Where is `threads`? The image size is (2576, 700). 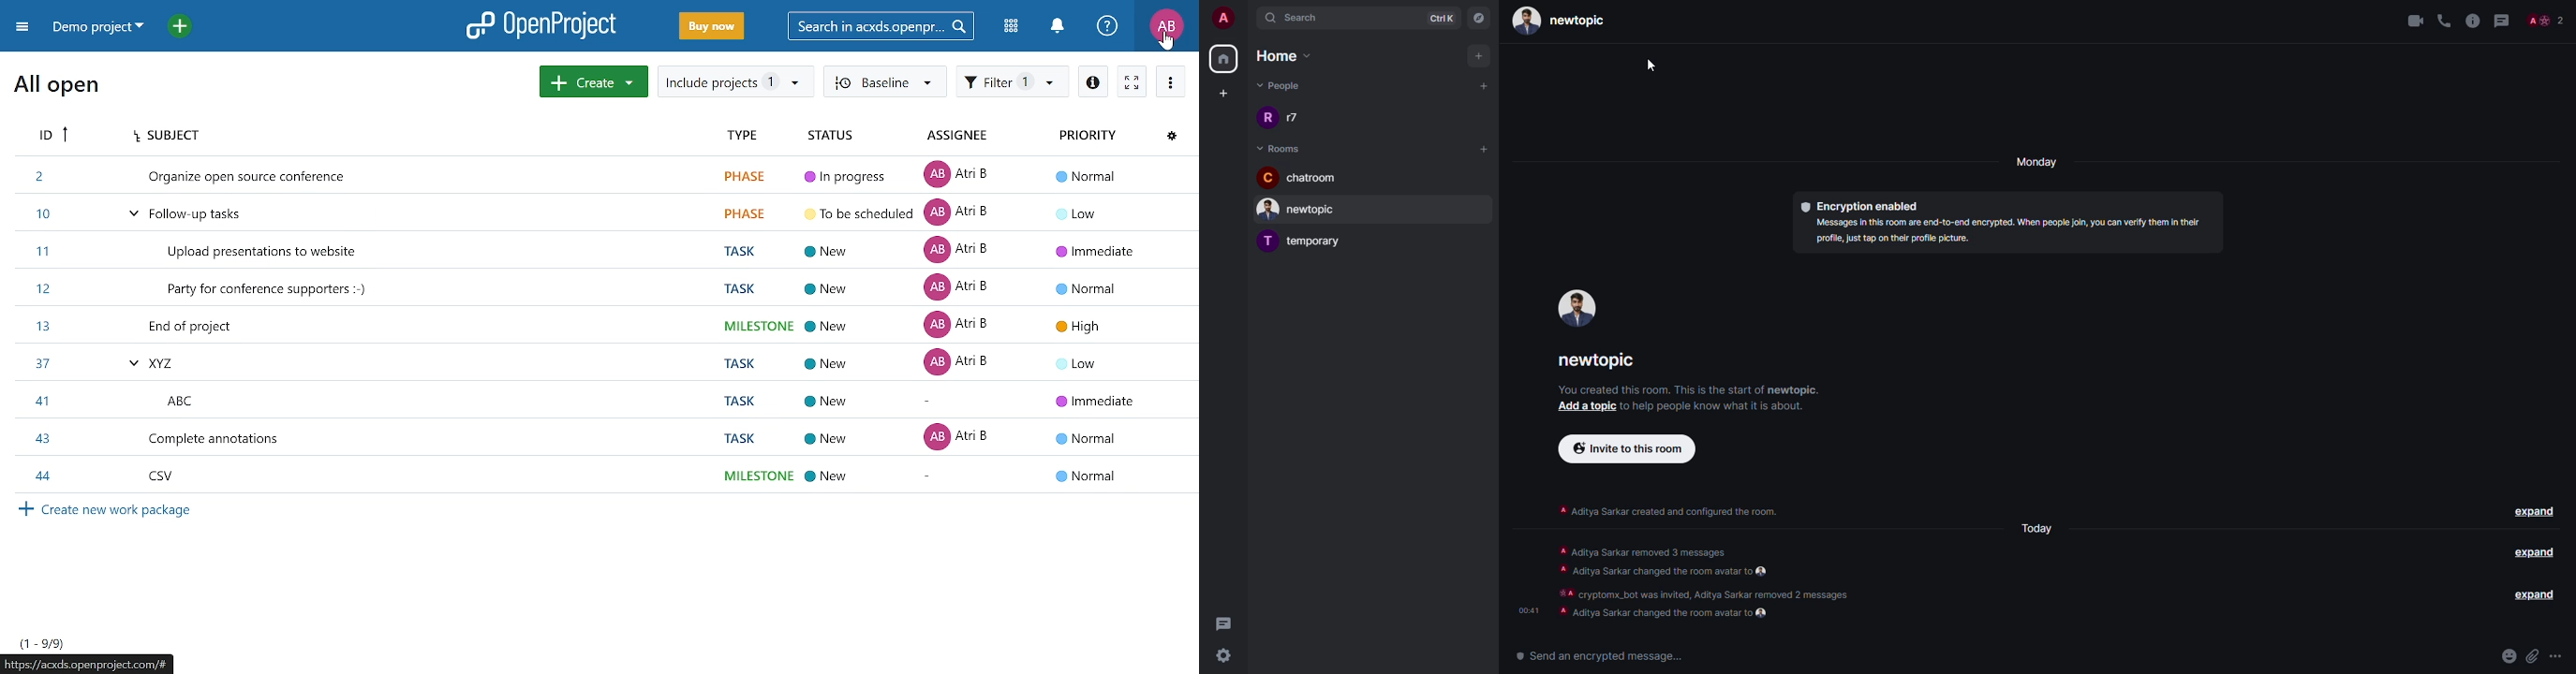 threads is located at coordinates (1225, 625).